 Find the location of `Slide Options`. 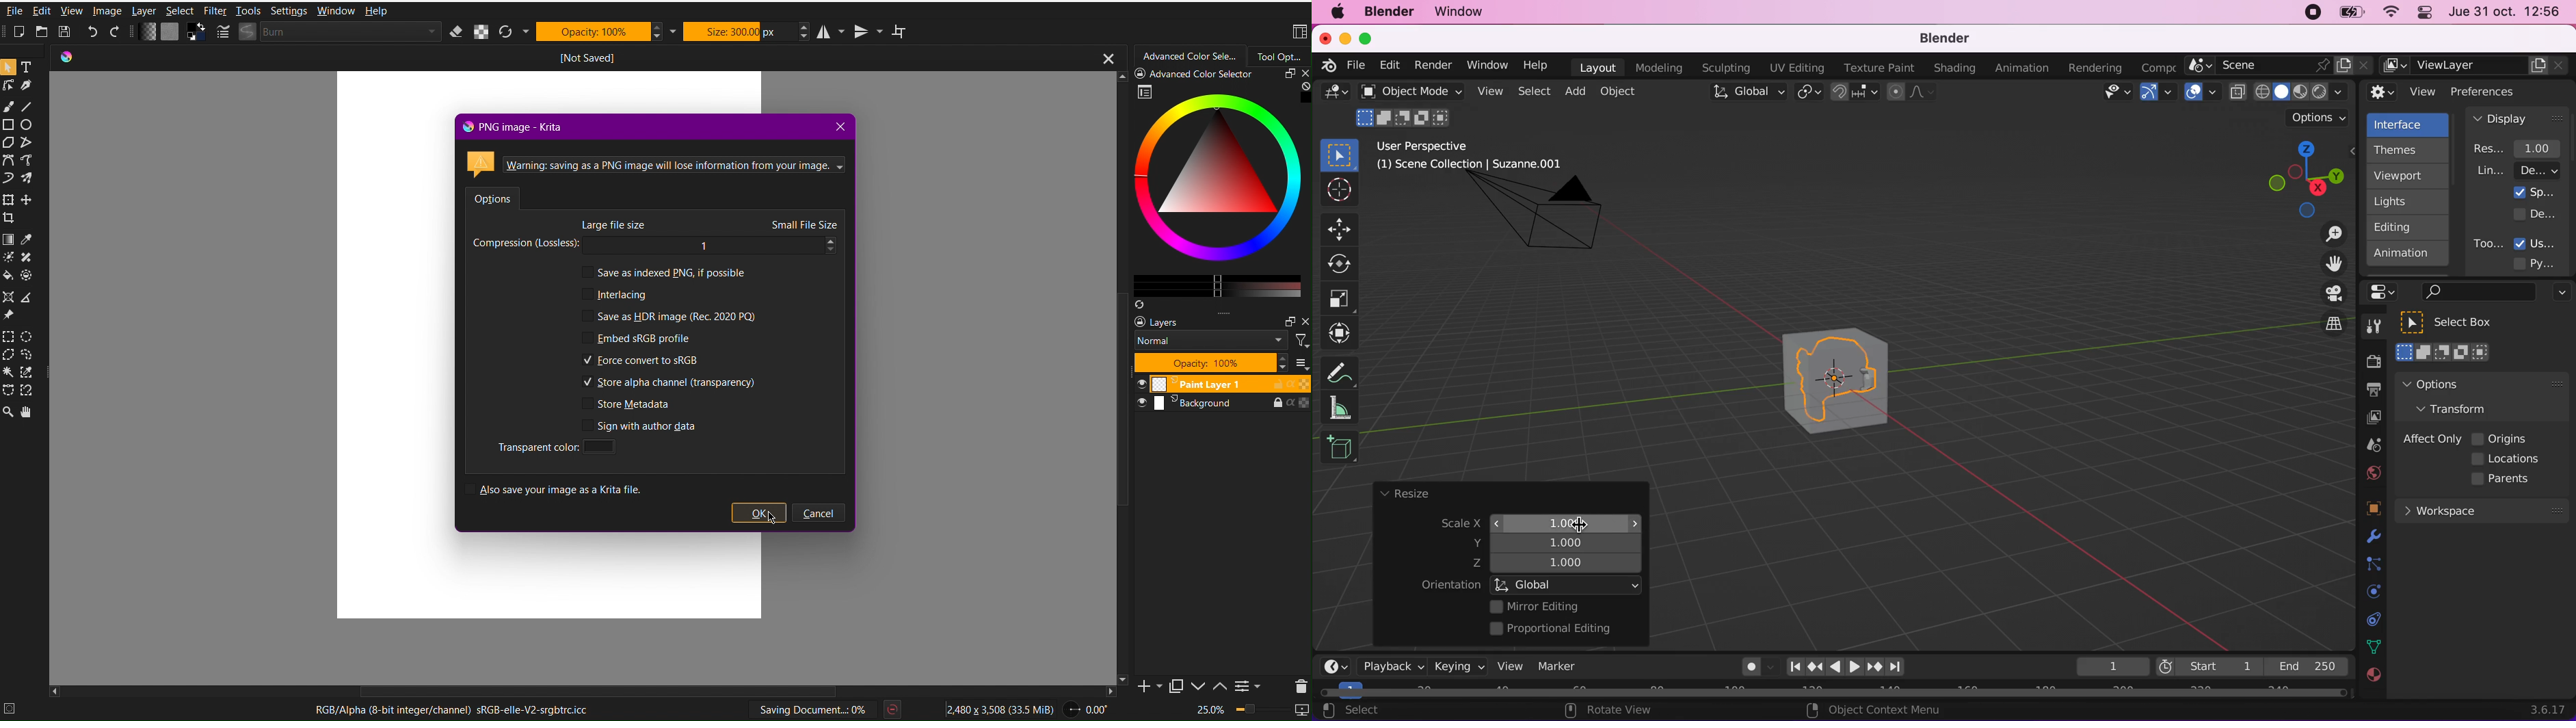

Slide Options is located at coordinates (1201, 686).